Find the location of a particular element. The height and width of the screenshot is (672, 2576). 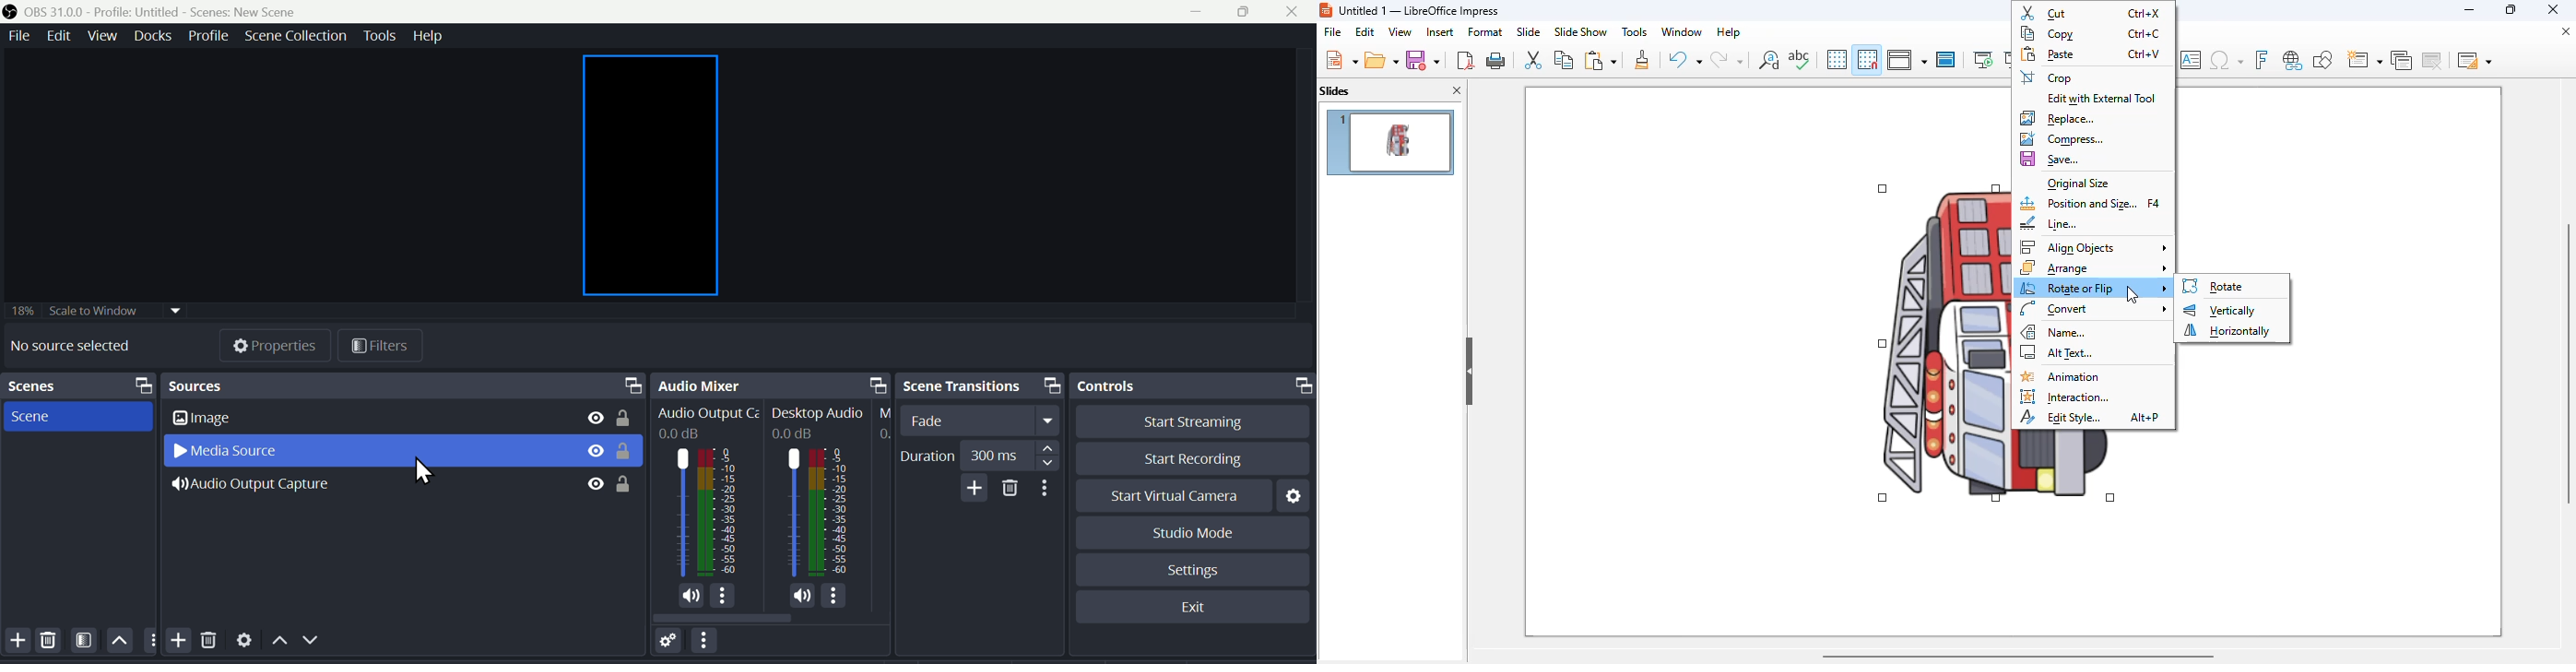

rotate or flip is located at coordinates (2094, 289).